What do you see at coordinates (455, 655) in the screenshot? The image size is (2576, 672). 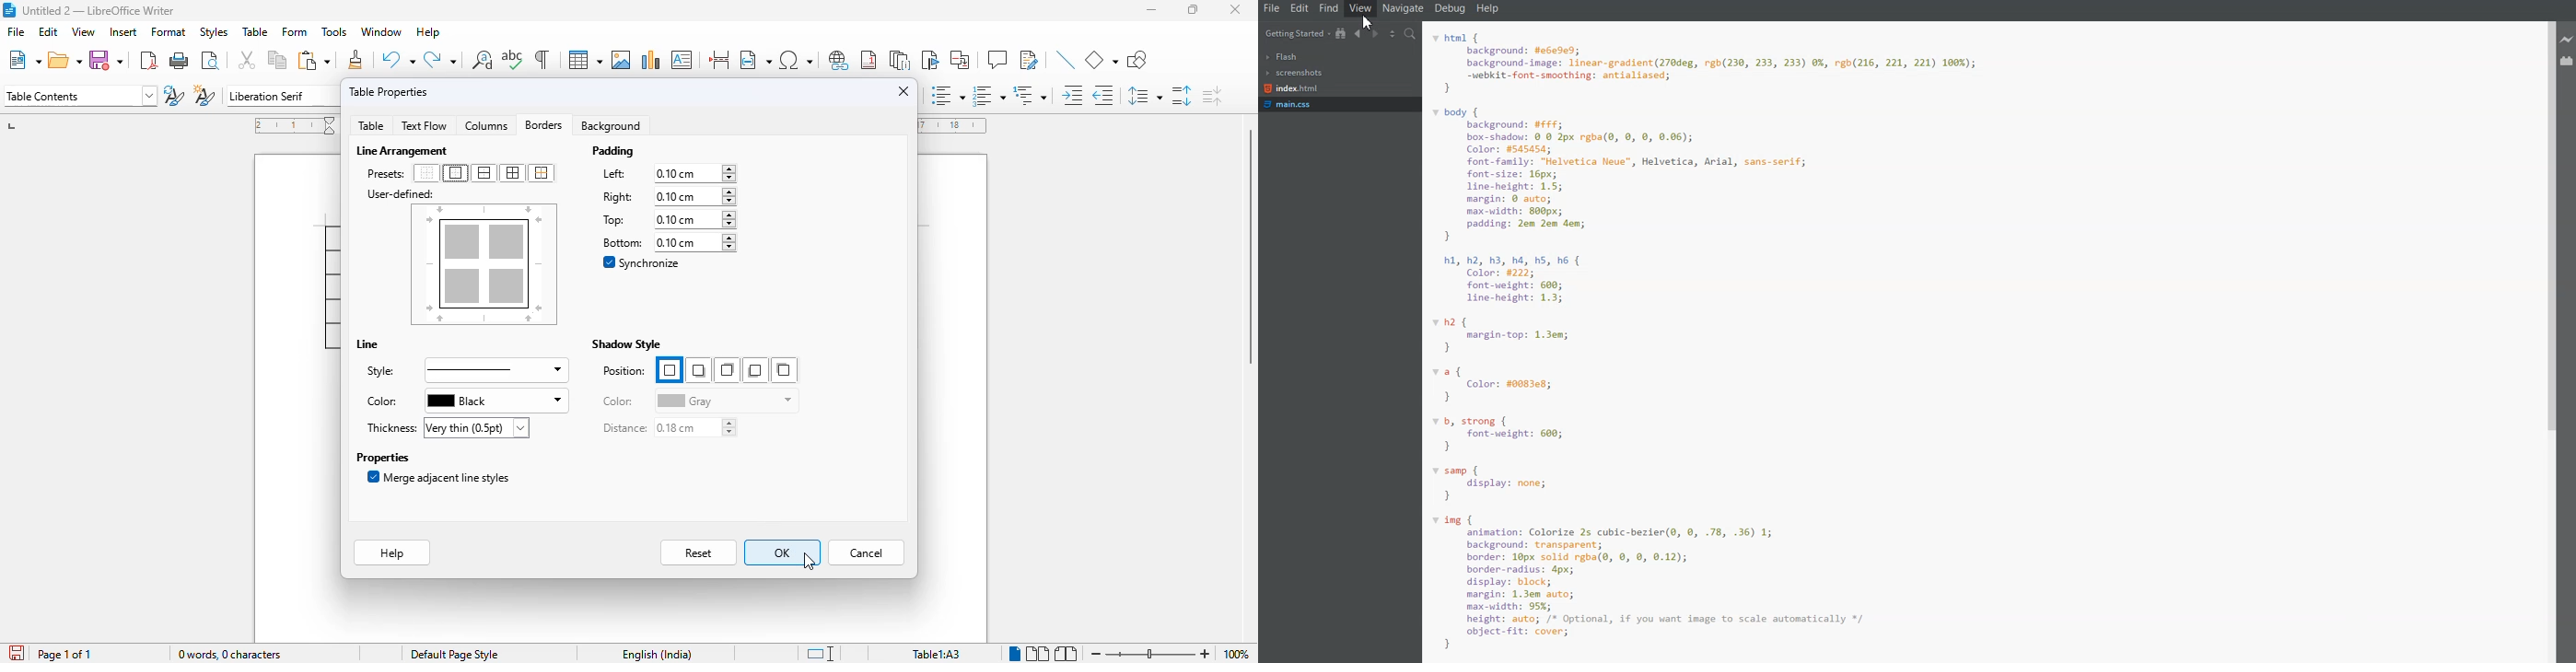 I see `default page style` at bounding box center [455, 655].